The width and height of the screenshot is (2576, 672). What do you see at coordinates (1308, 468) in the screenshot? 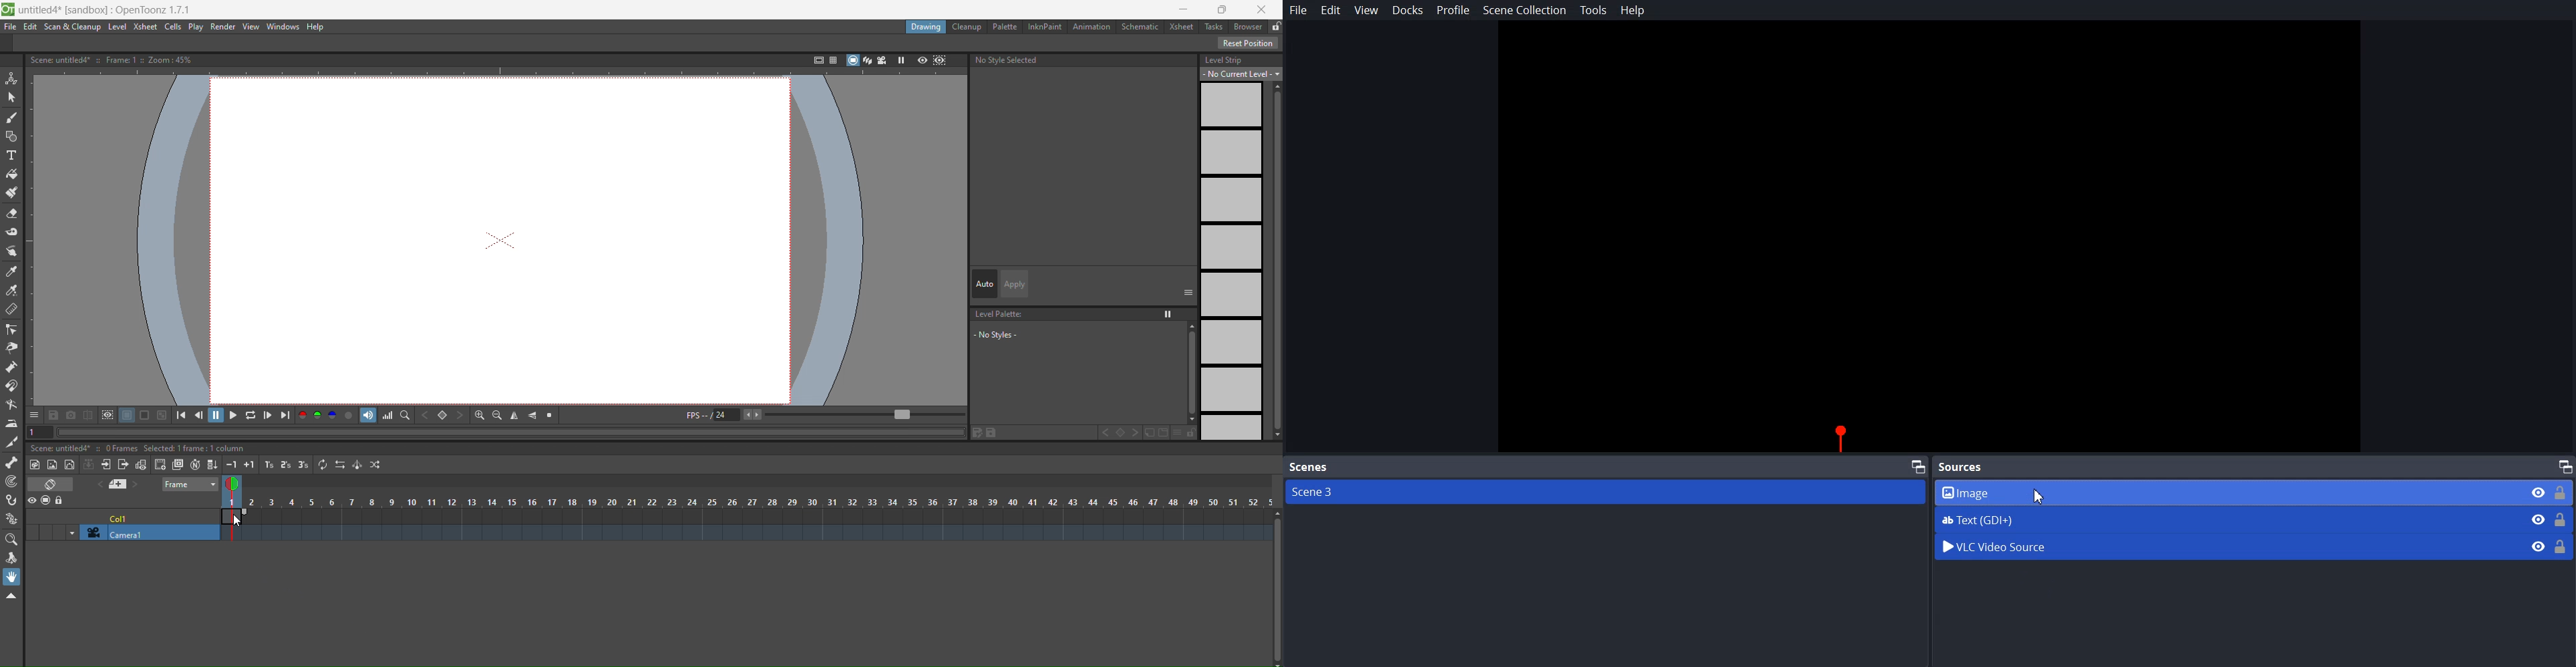
I see `Scenes` at bounding box center [1308, 468].